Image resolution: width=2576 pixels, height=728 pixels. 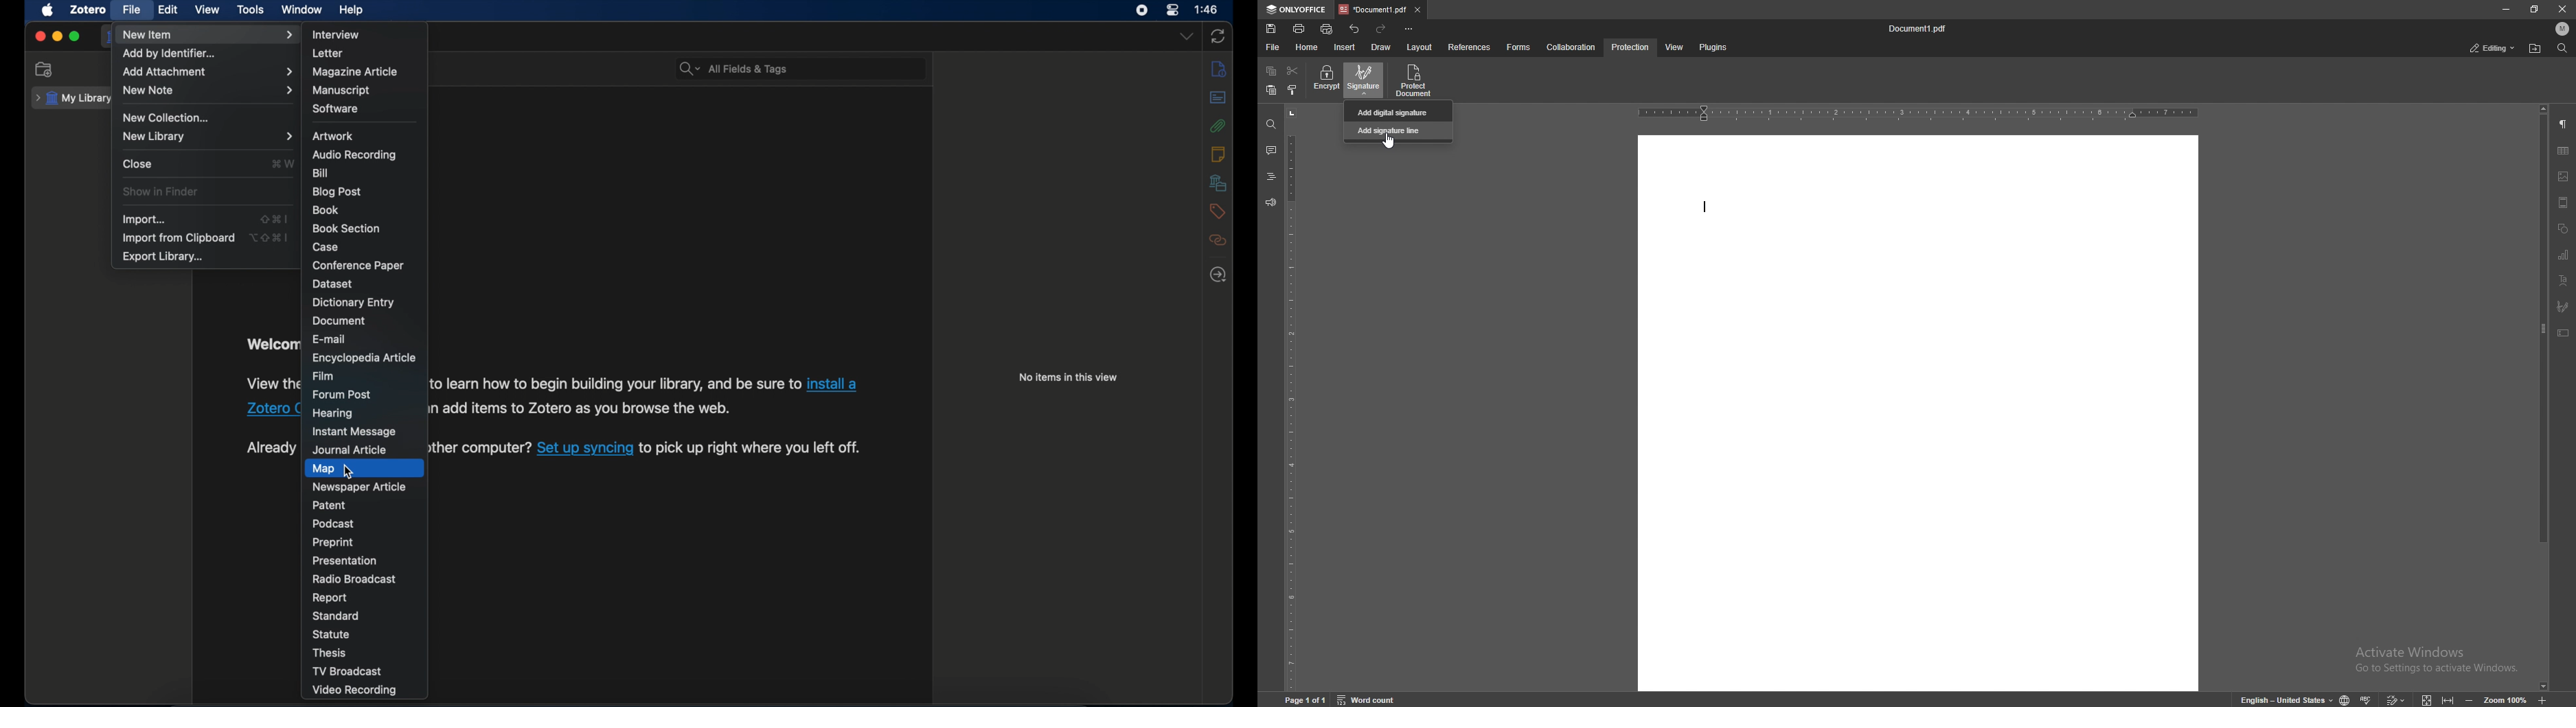 What do you see at coordinates (164, 257) in the screenshot?
I see `export library` at bounding box center [164, 257].